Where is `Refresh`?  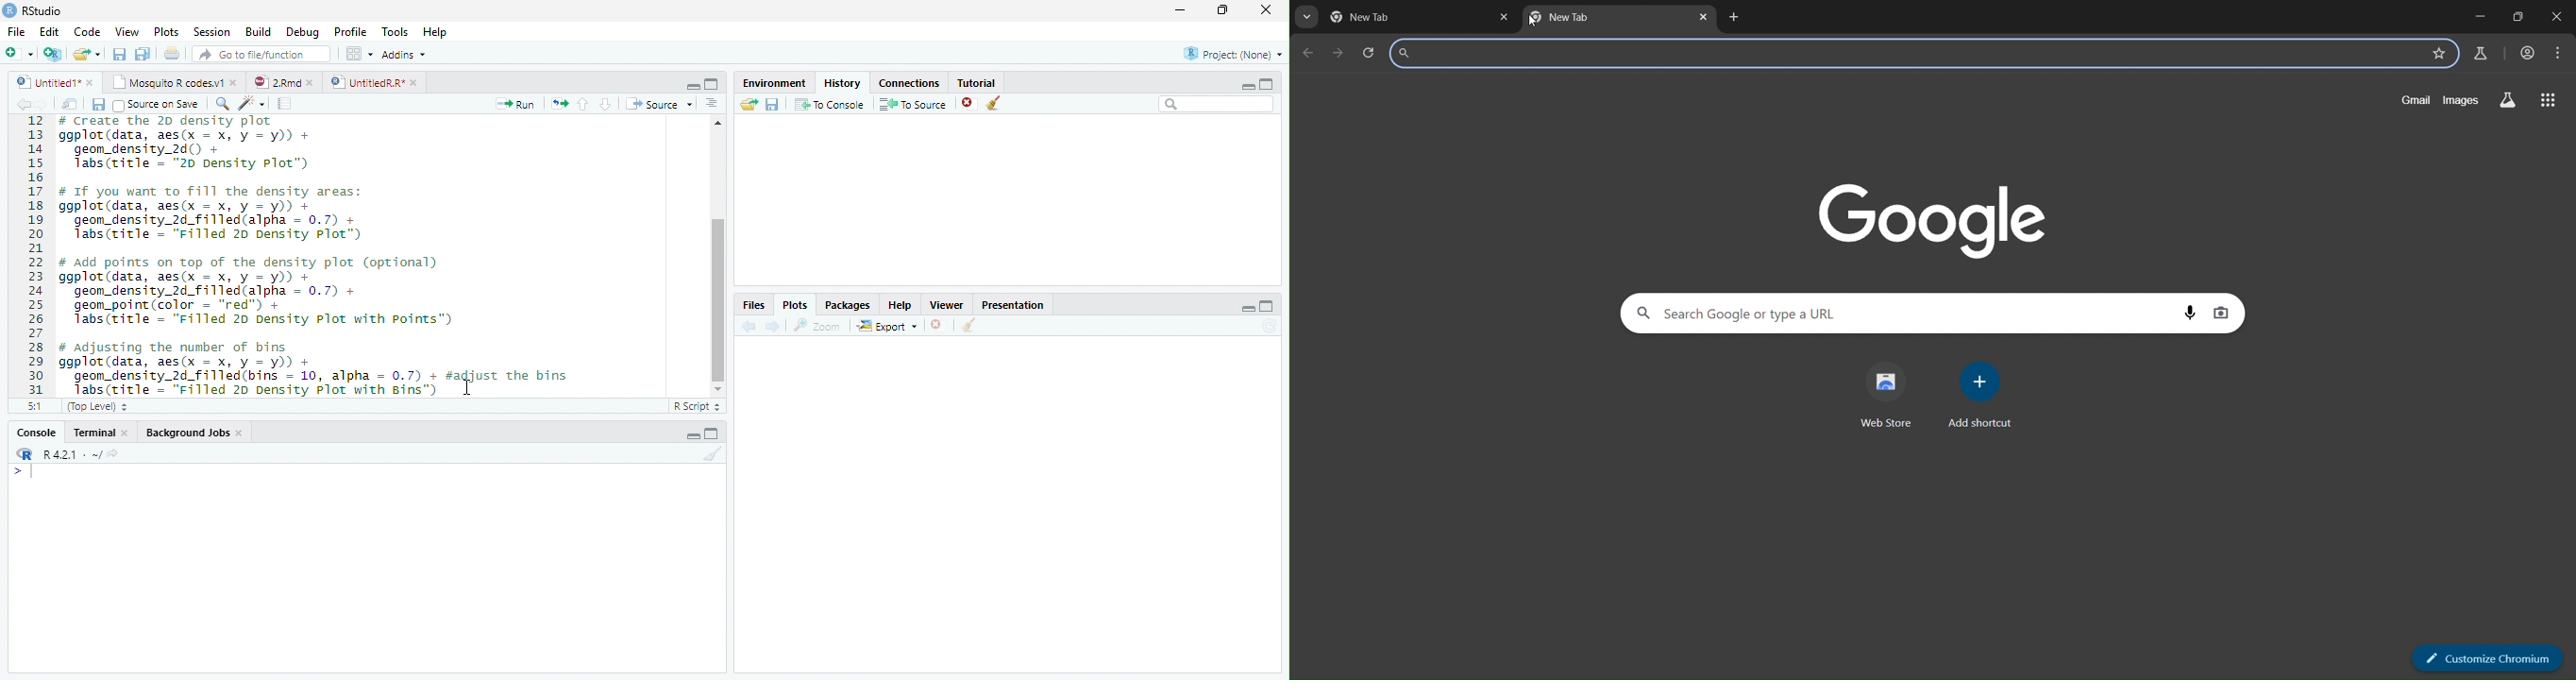 Refresh is located at coordinates (1272, 326).